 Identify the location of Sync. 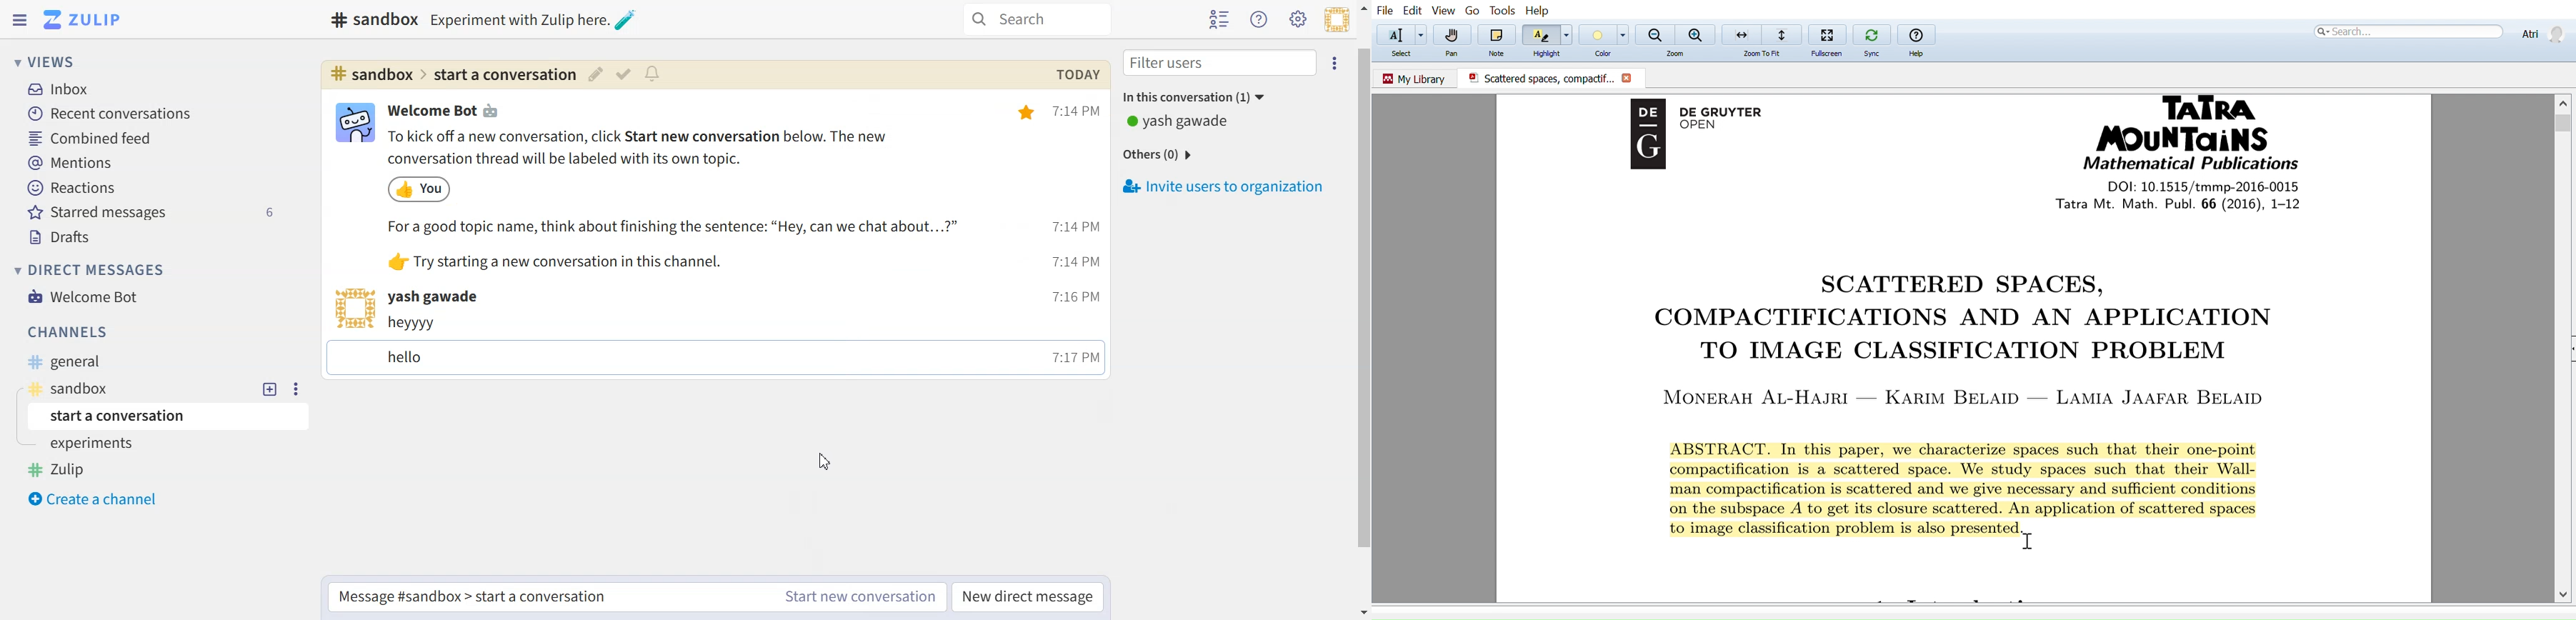
(1872, 53).